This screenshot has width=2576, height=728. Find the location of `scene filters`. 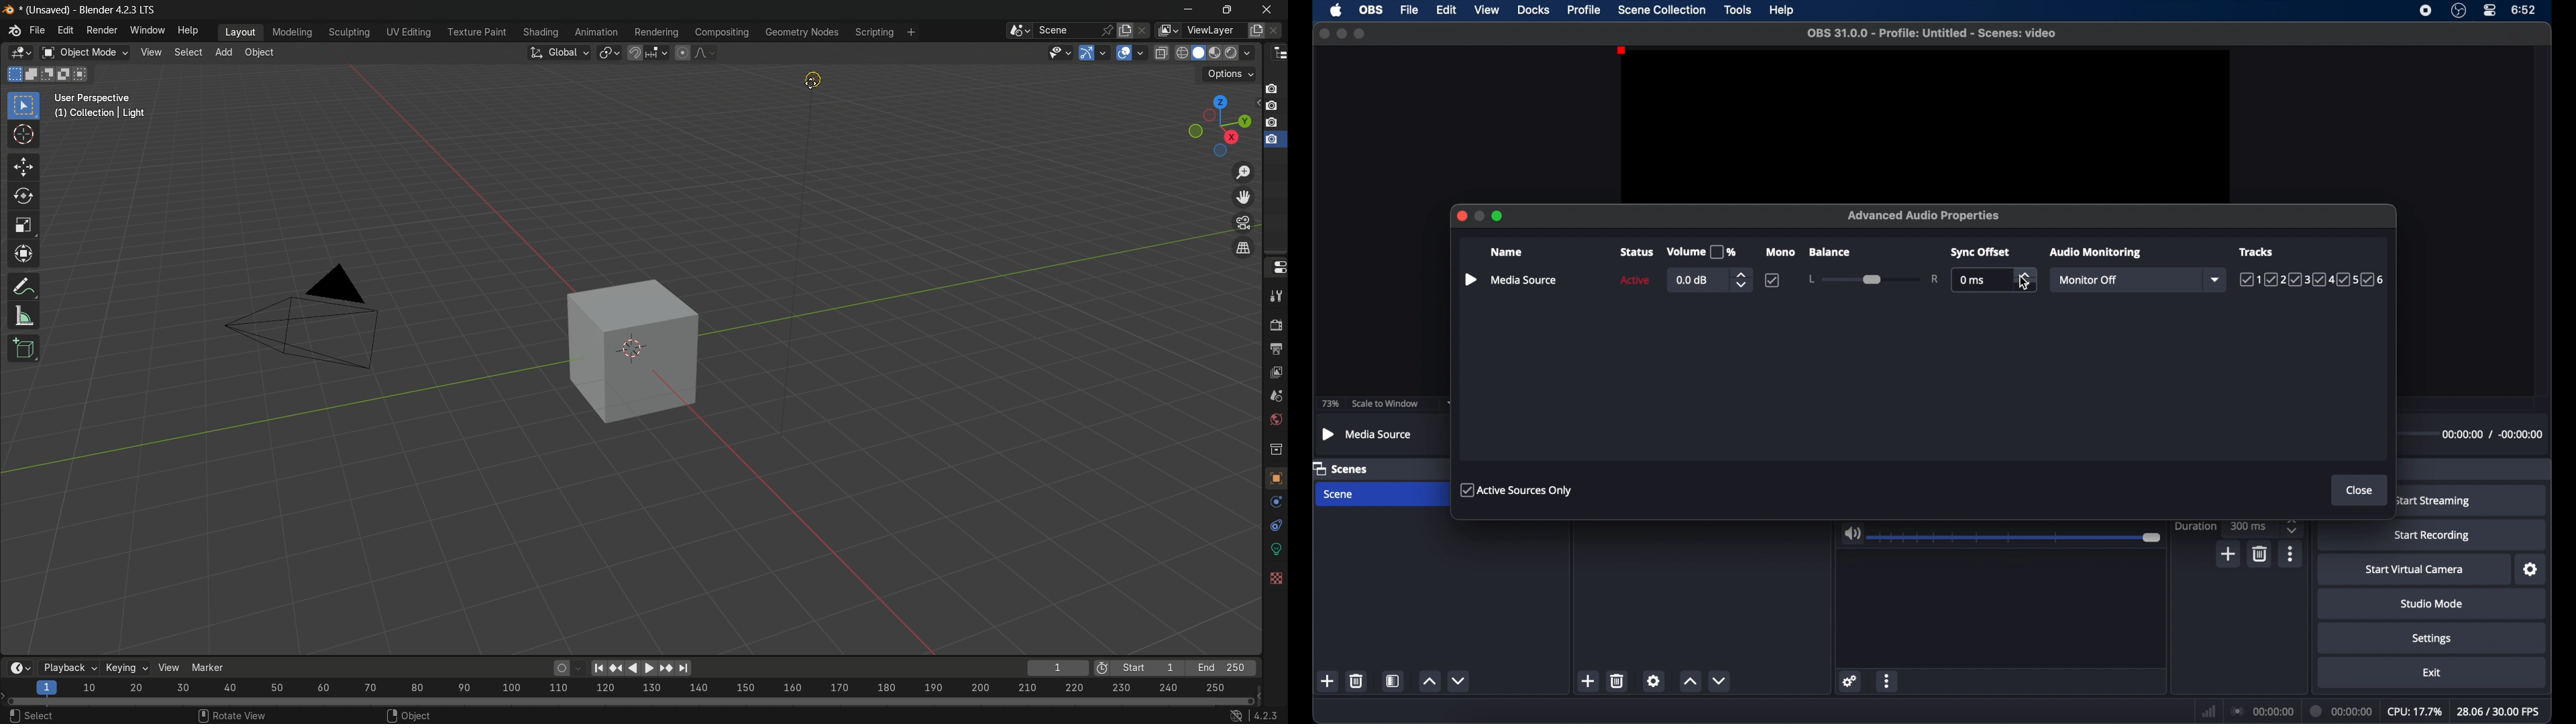

scene filters is located at coordinates (1394, 680).